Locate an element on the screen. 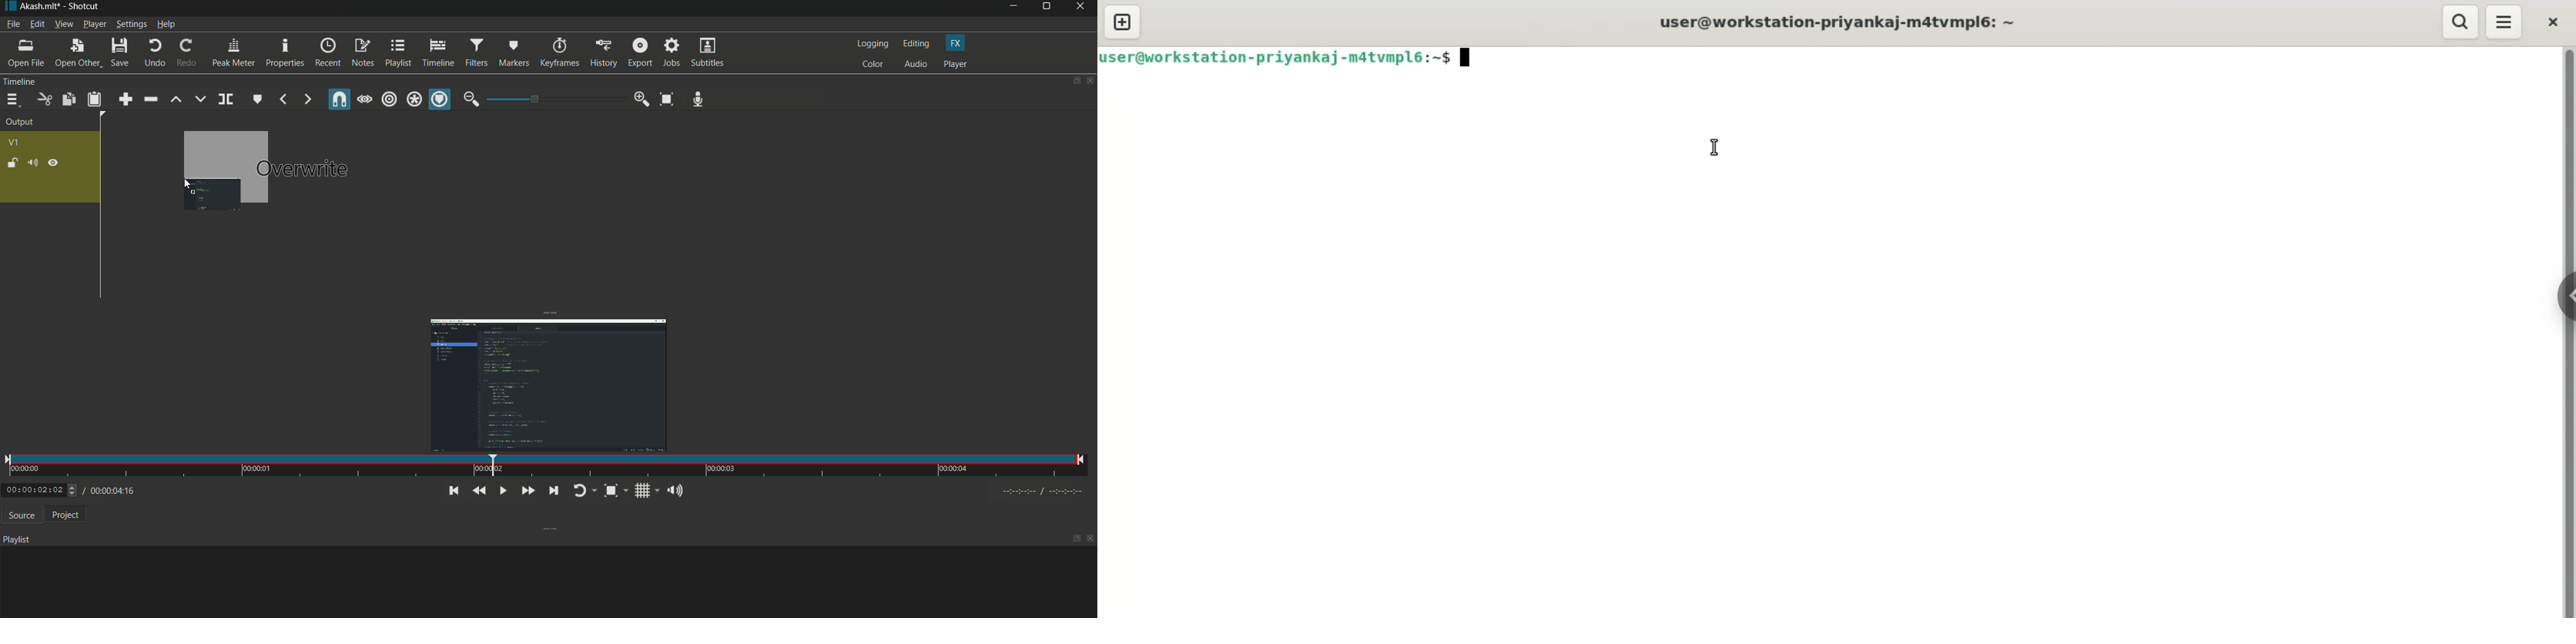  0:00:02:02  is located at coordinates (41, 490).